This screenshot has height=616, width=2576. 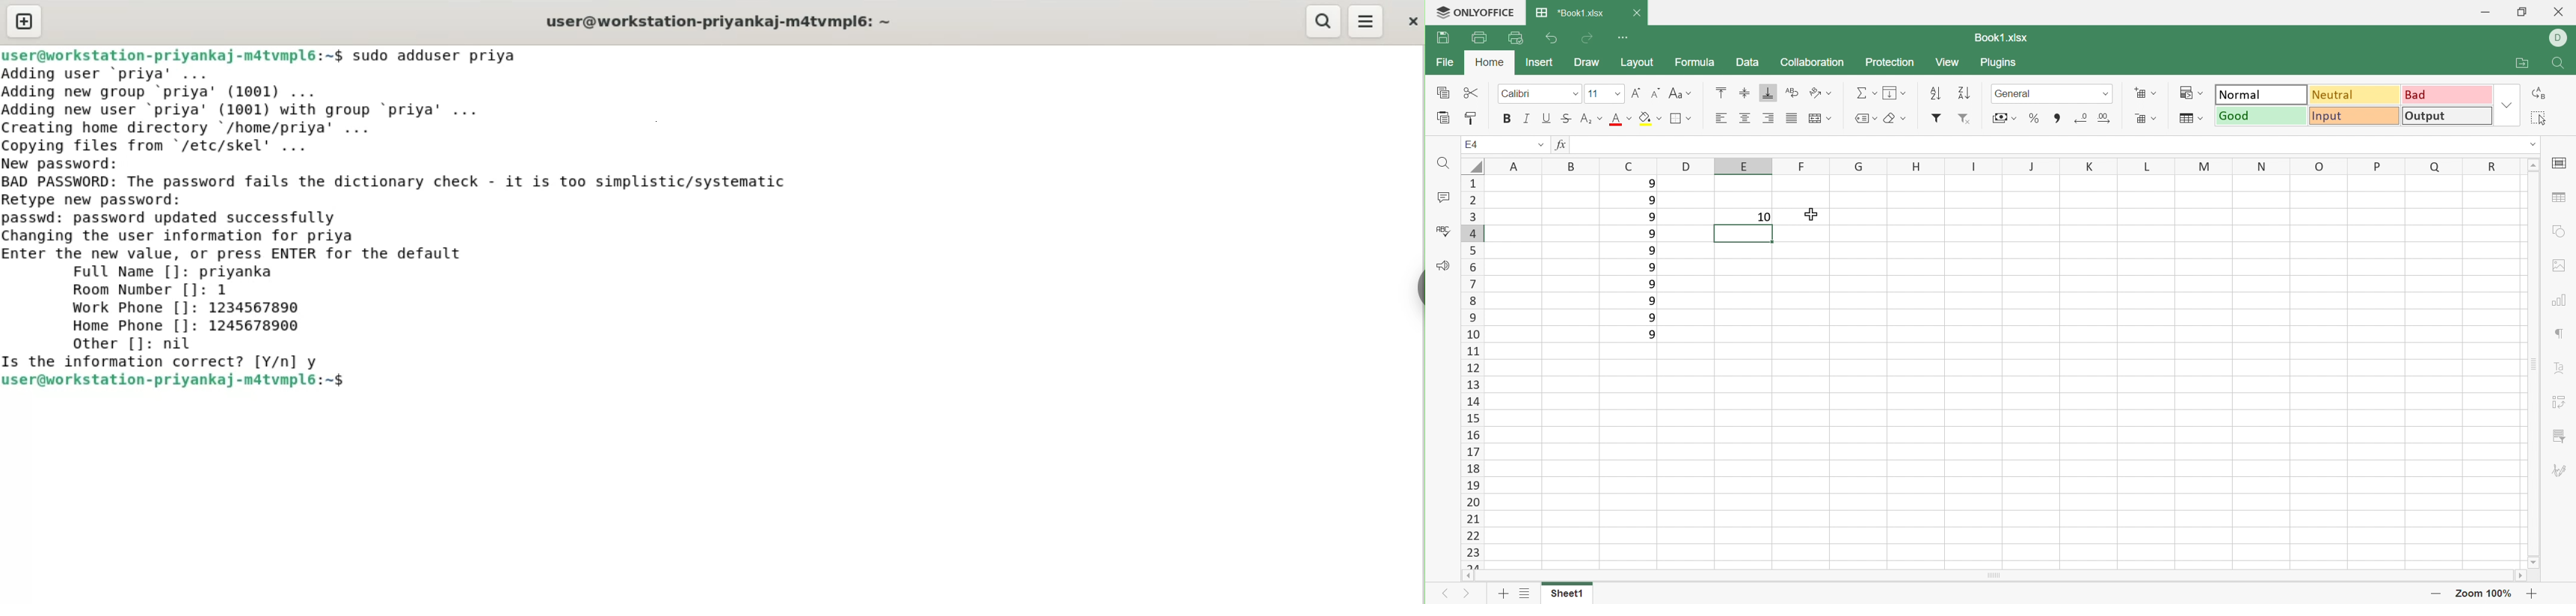 I want to click on Align Middle, so click(x=1745, y=93).